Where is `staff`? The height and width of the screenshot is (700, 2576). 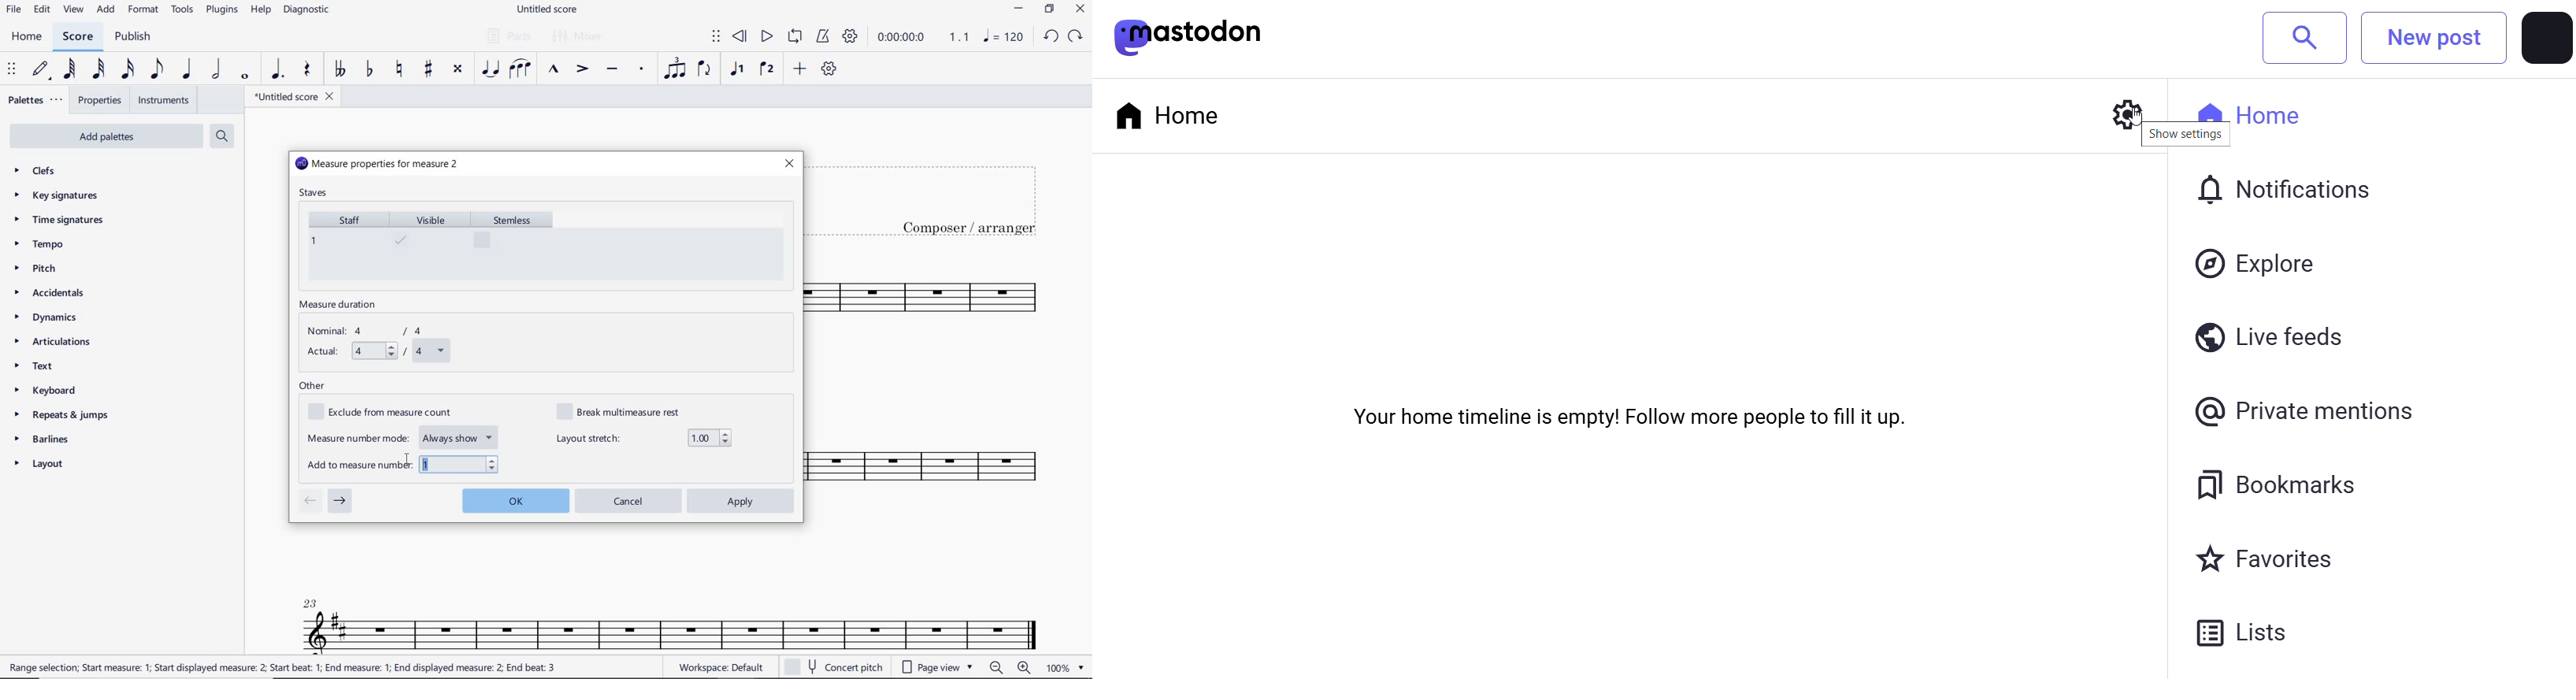
staff is located at coordinates (345, 245).